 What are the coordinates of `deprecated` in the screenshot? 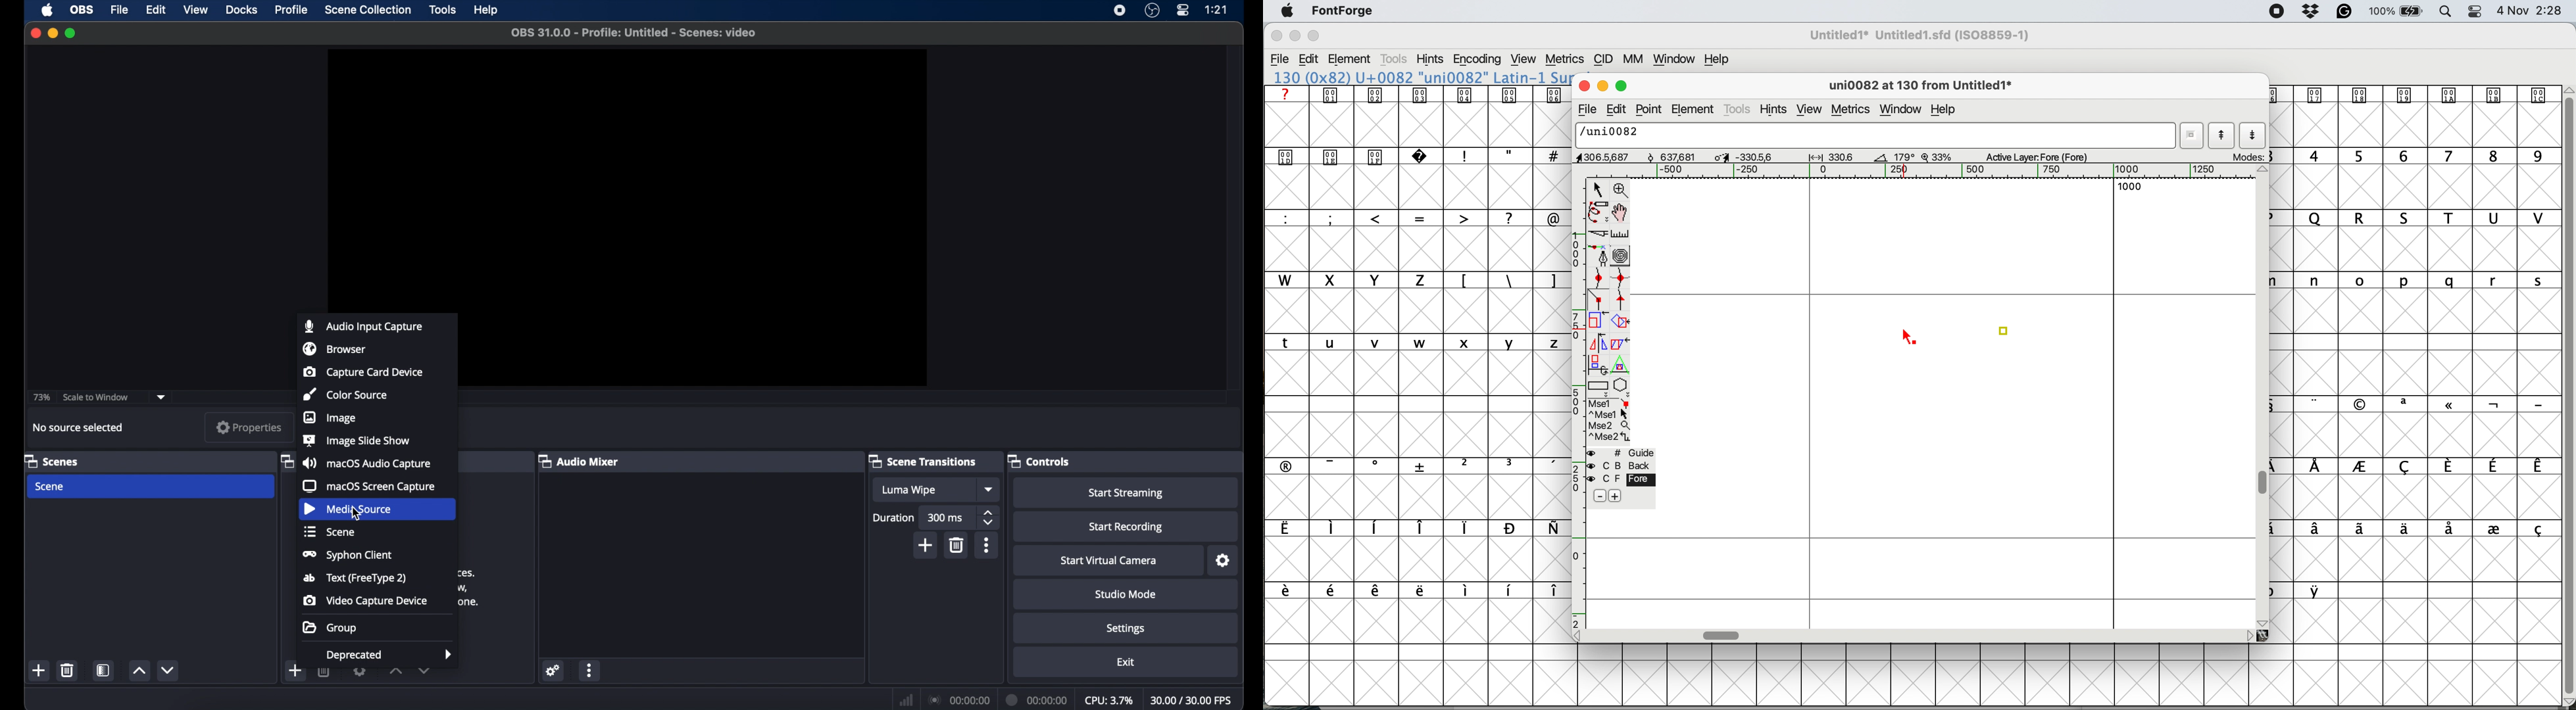 It's located at (389, 656).